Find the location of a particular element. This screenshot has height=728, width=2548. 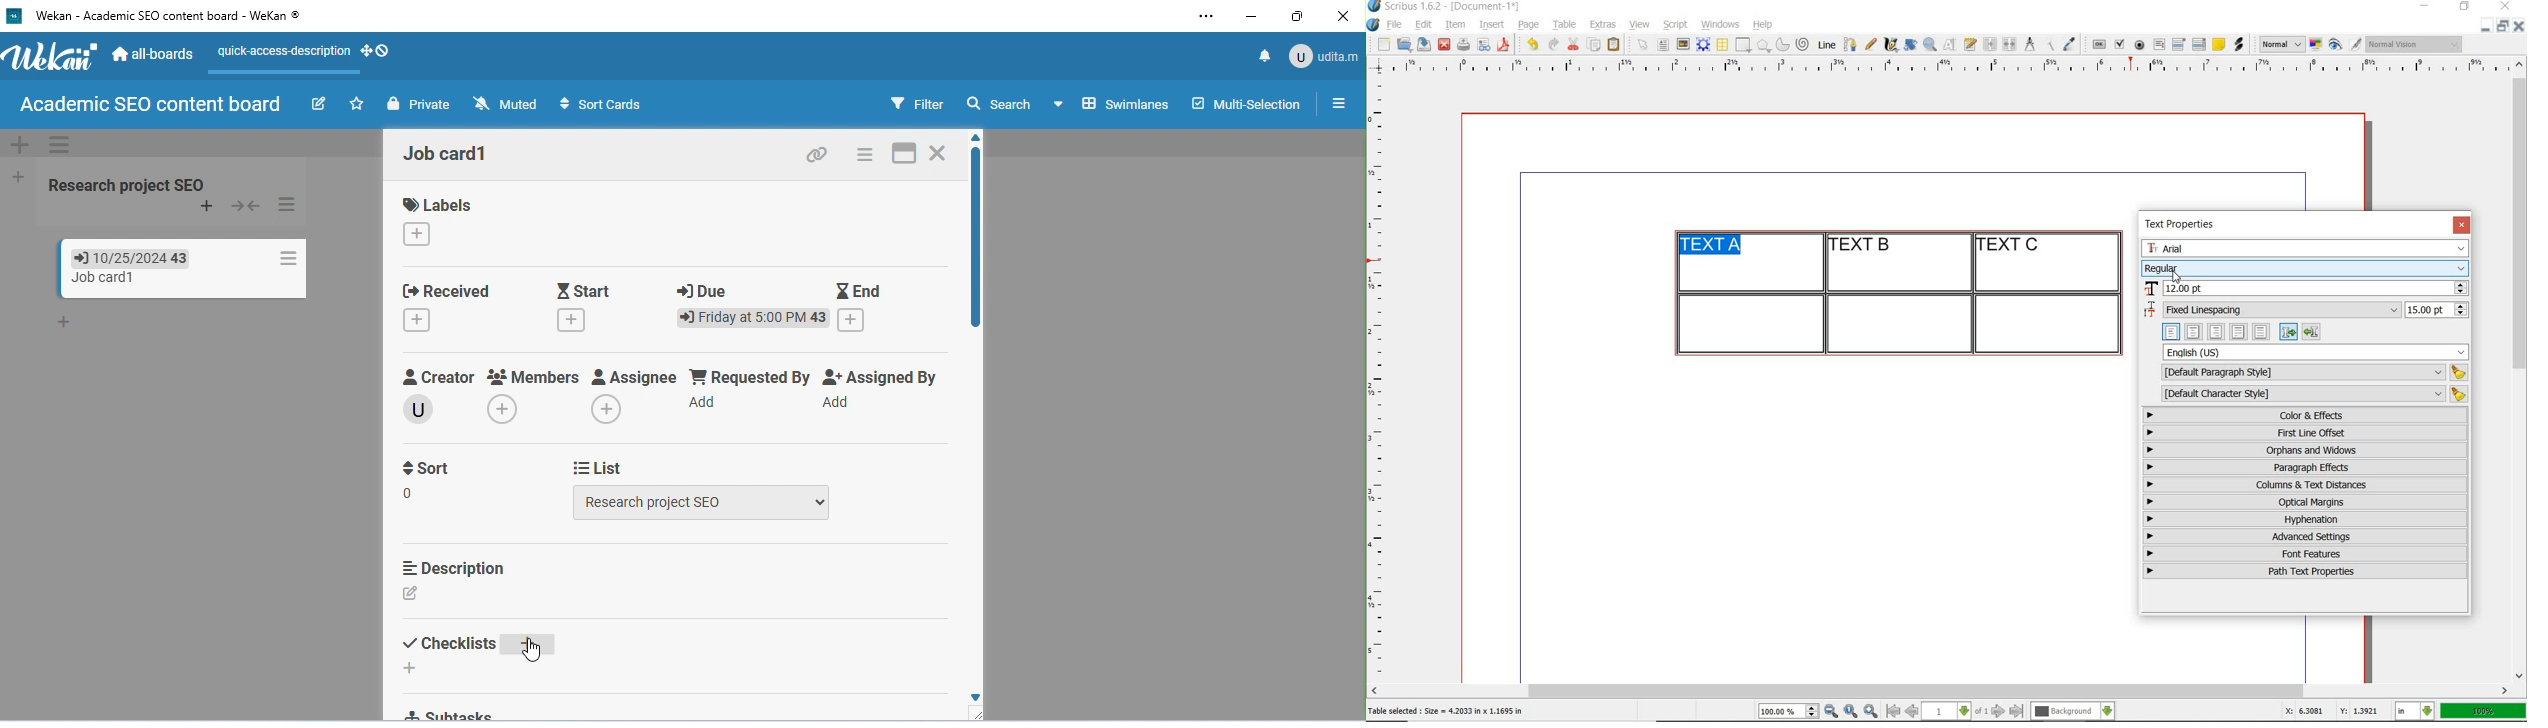

add card to bottom of list is located at coordinates (67, 323).